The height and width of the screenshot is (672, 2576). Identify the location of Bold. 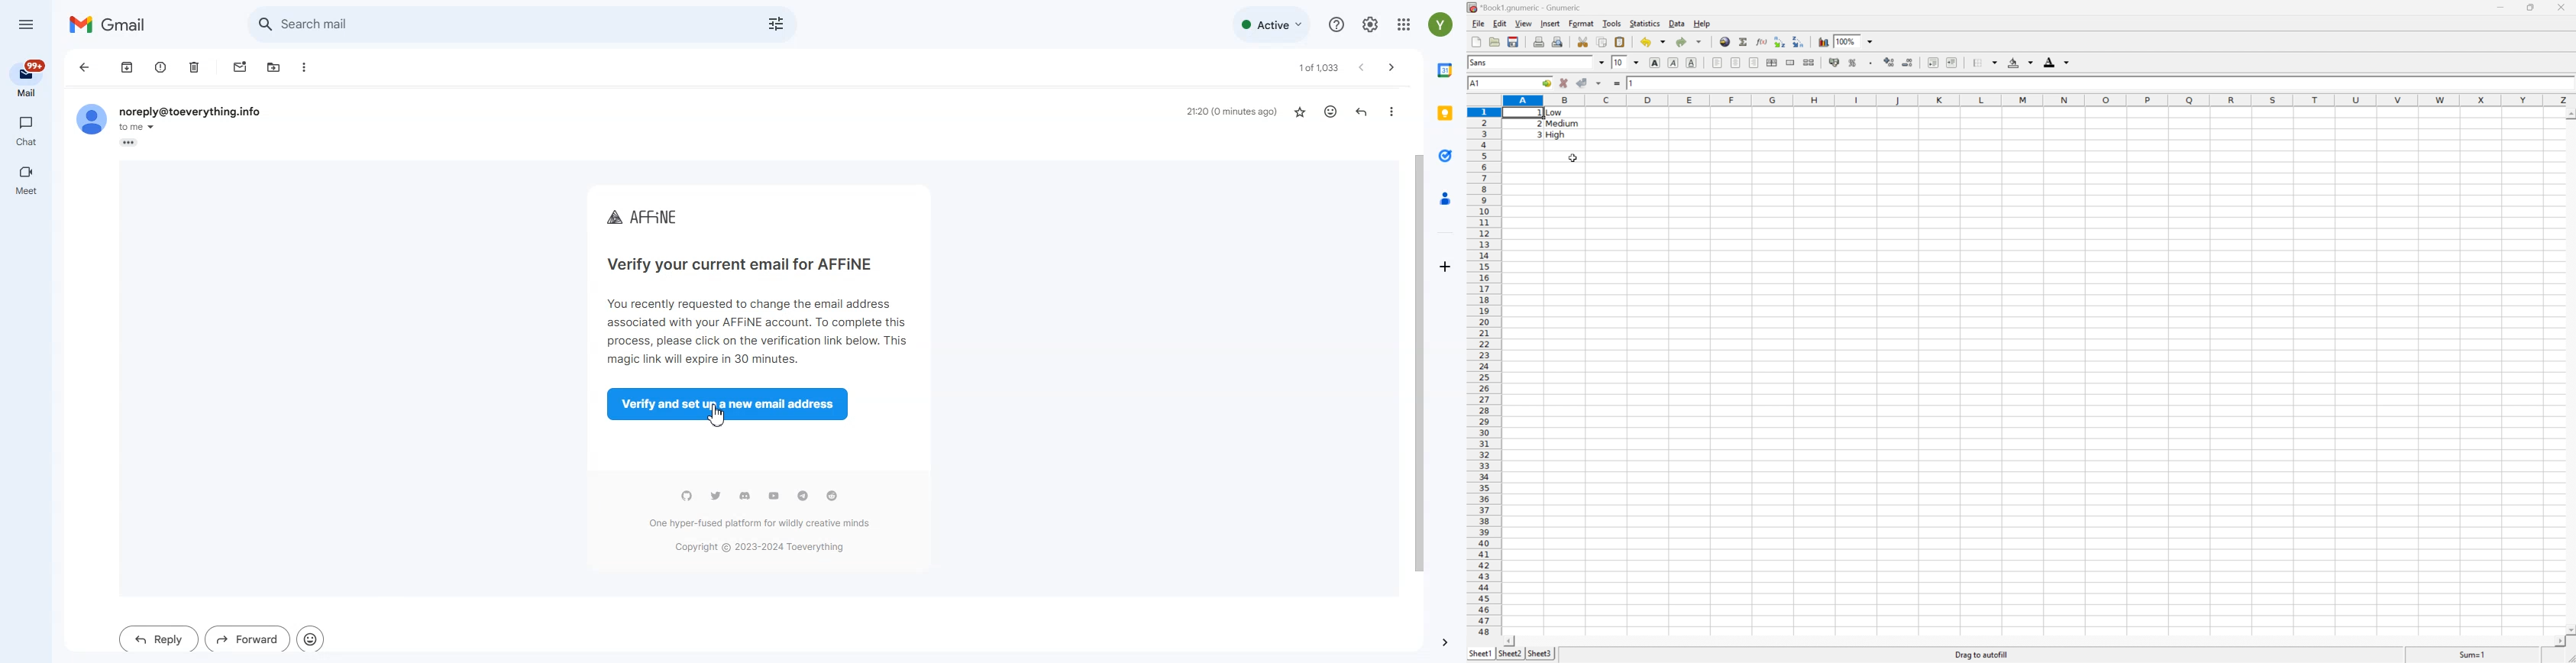
(1654, 62).